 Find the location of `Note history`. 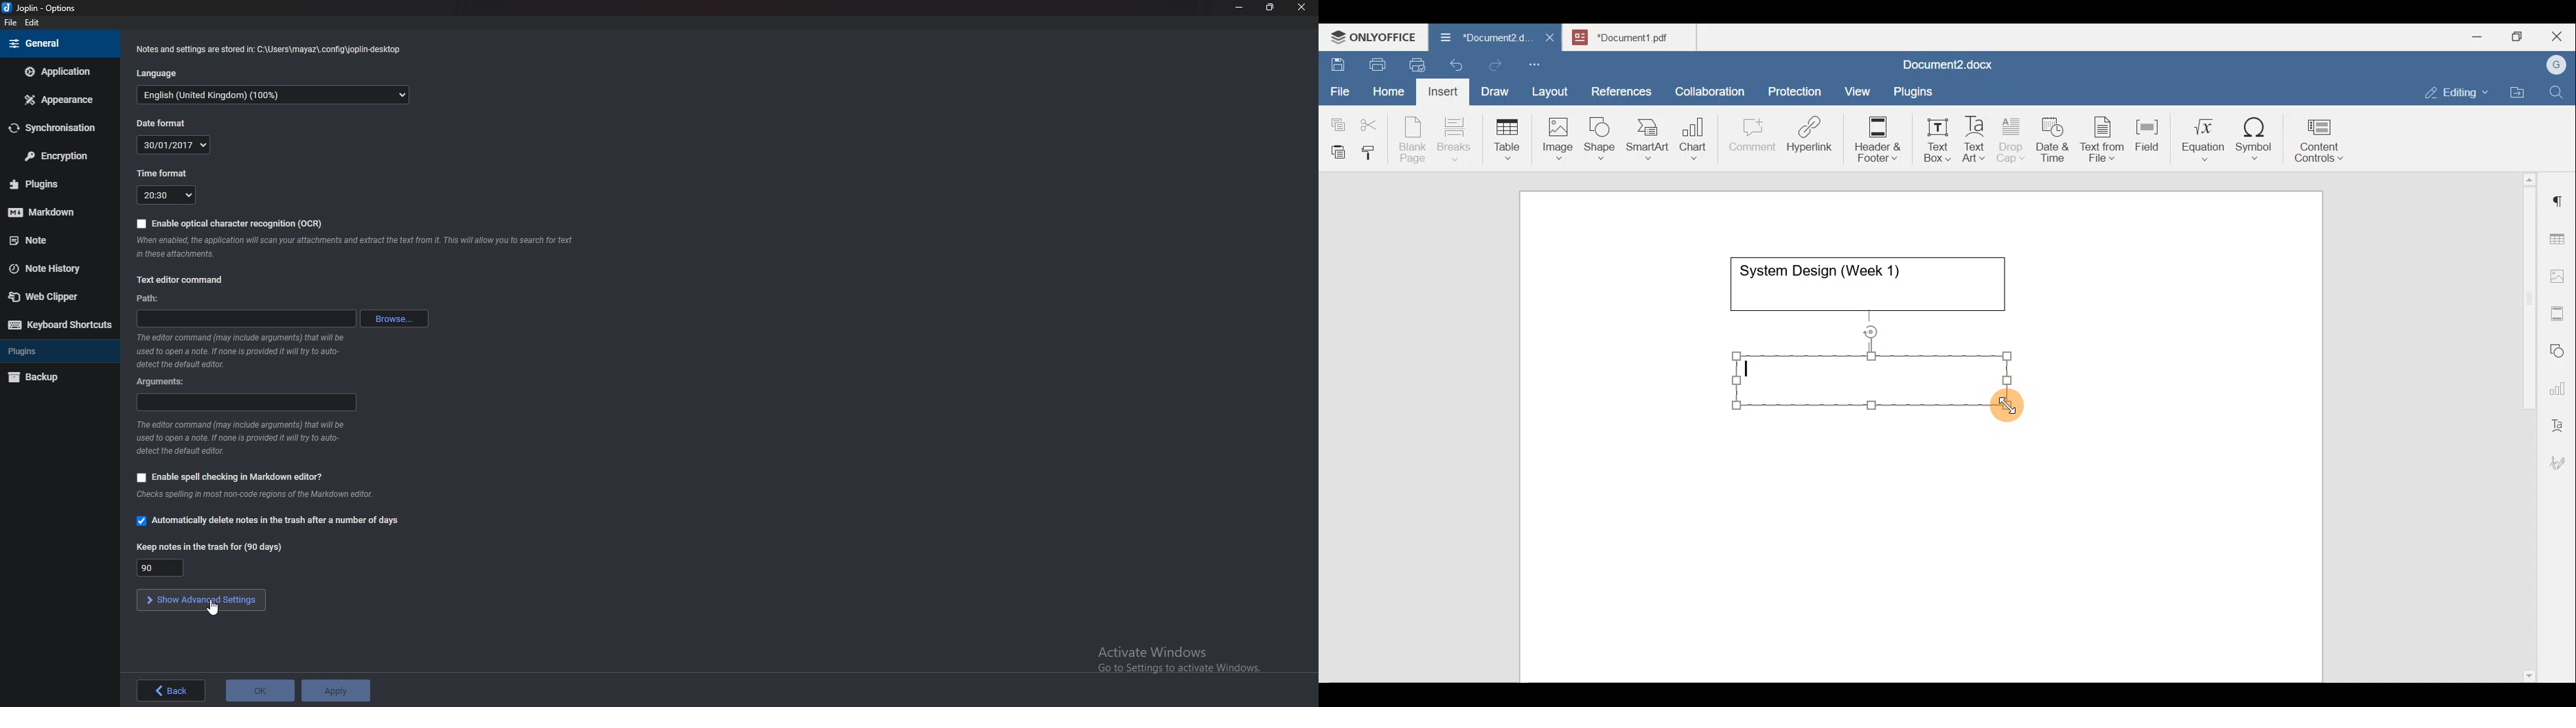

Note history is located at coordinates (53, 270).